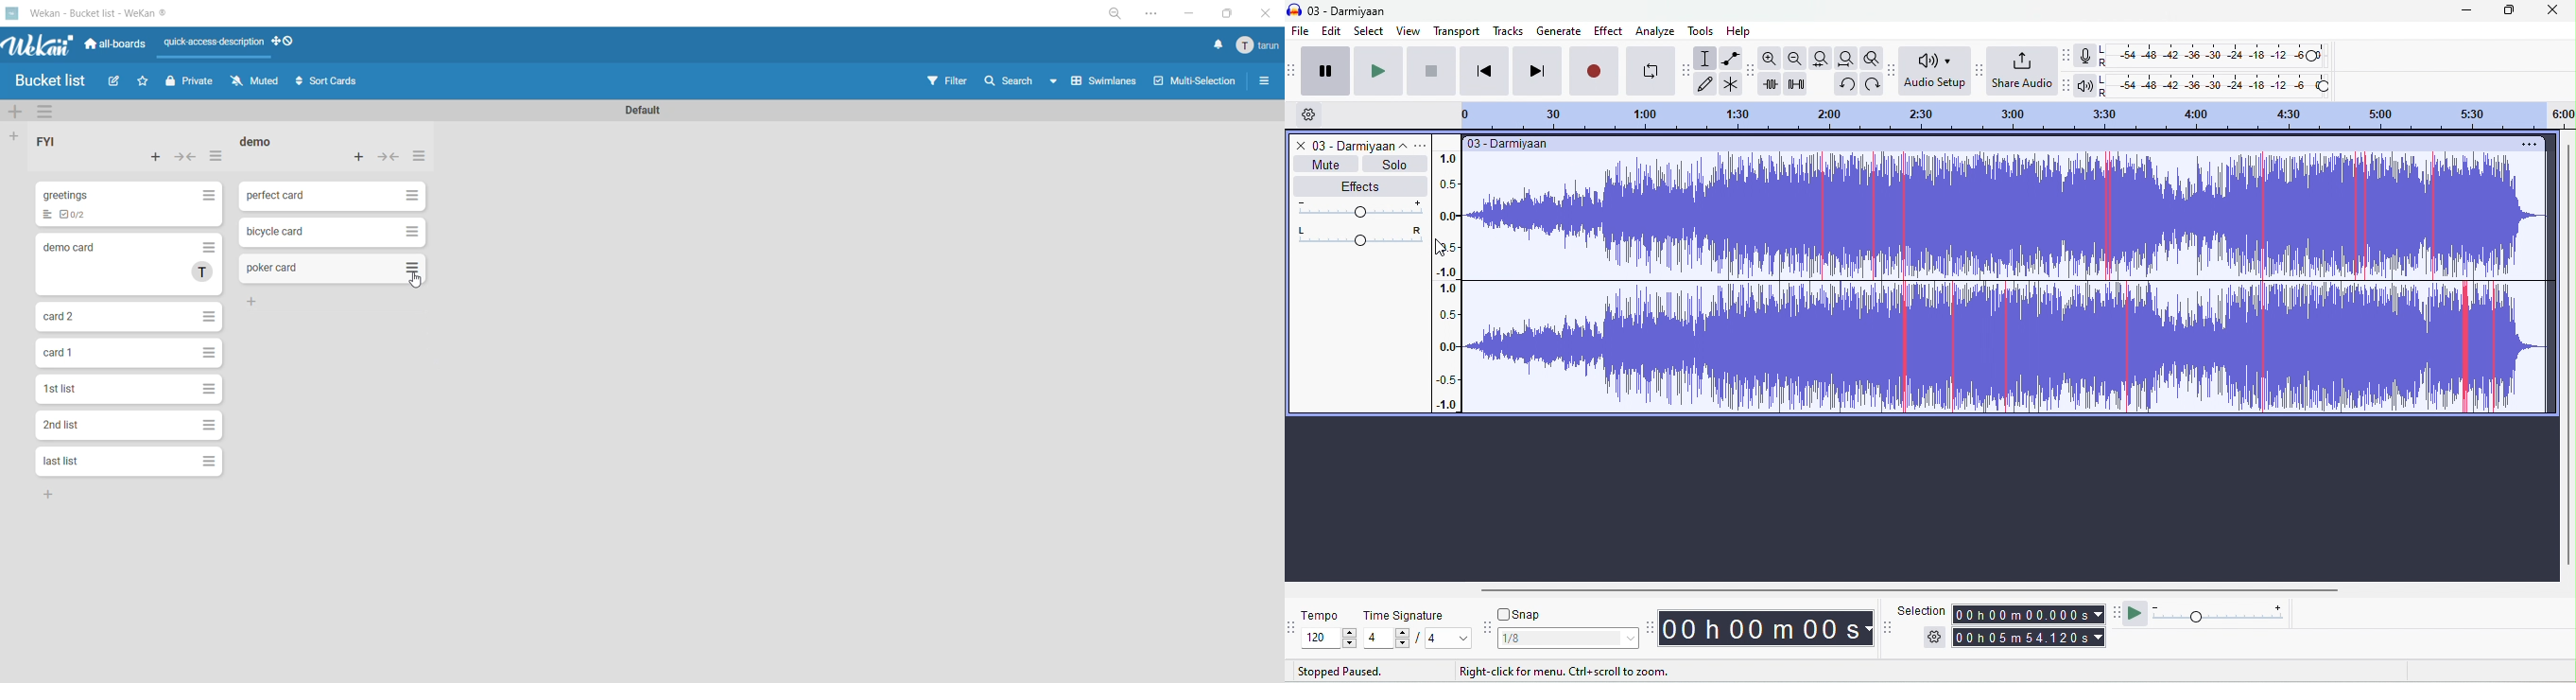 This screenshot has height=700, width=2576. Describe the element at coordinates (1740, 31) in the screenshot. I see `help` at that location.